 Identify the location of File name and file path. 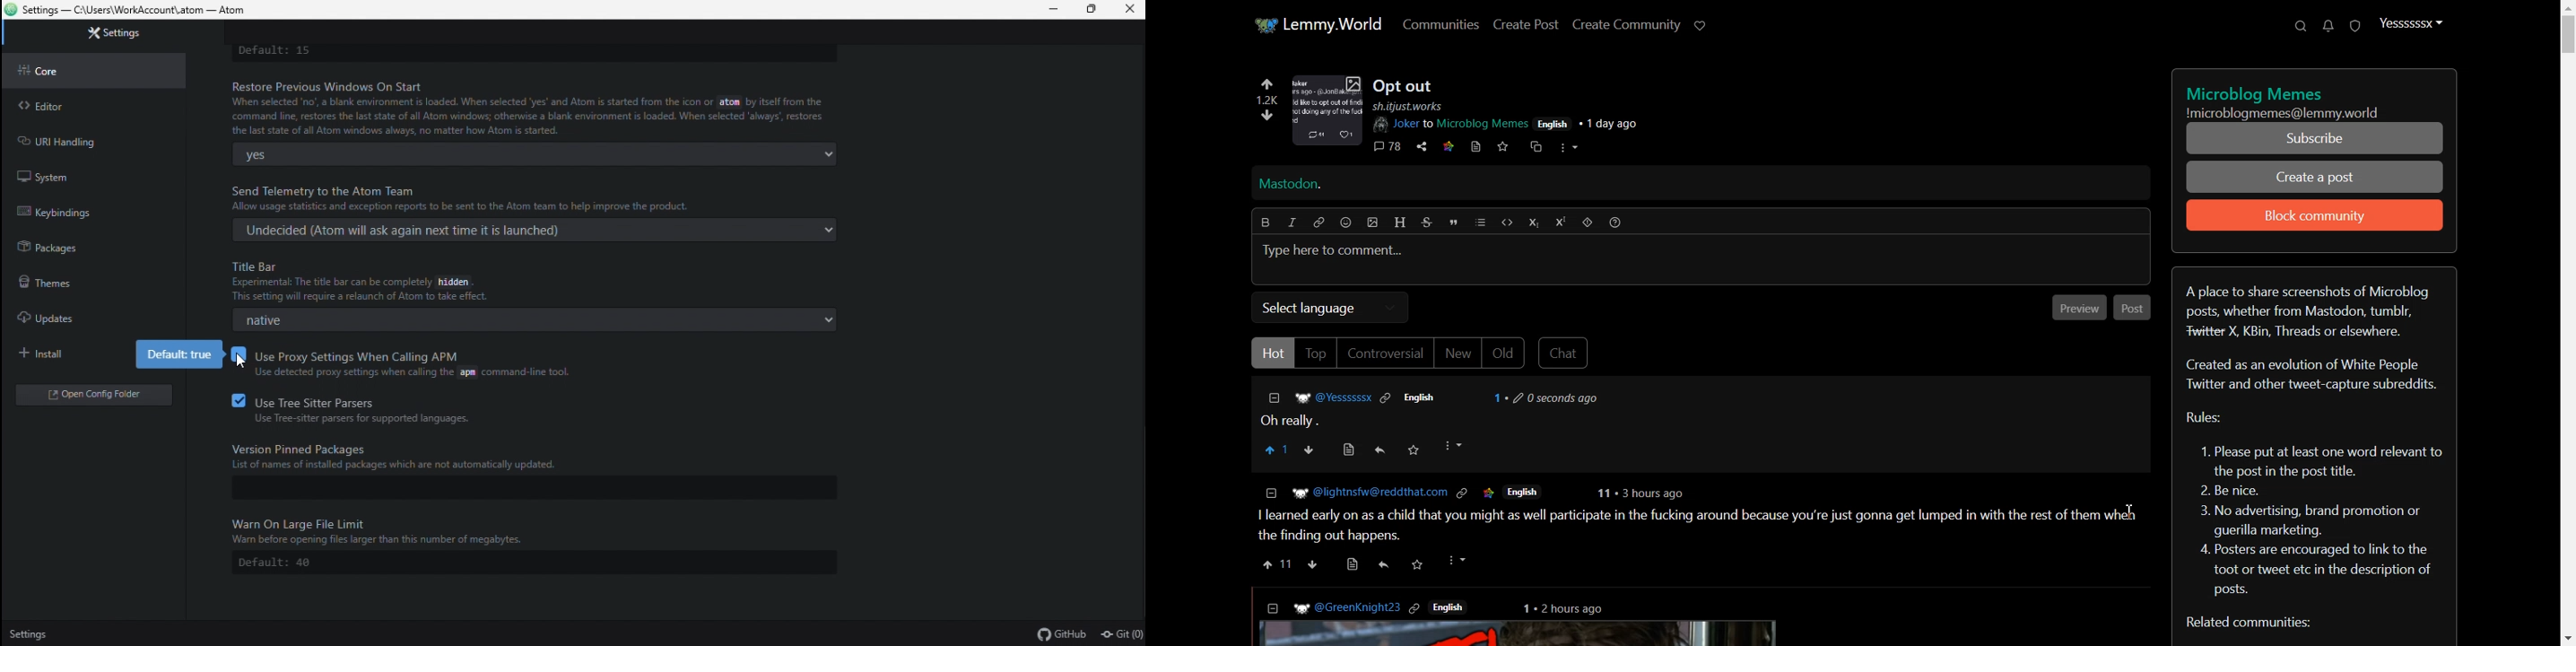
(126, 11).